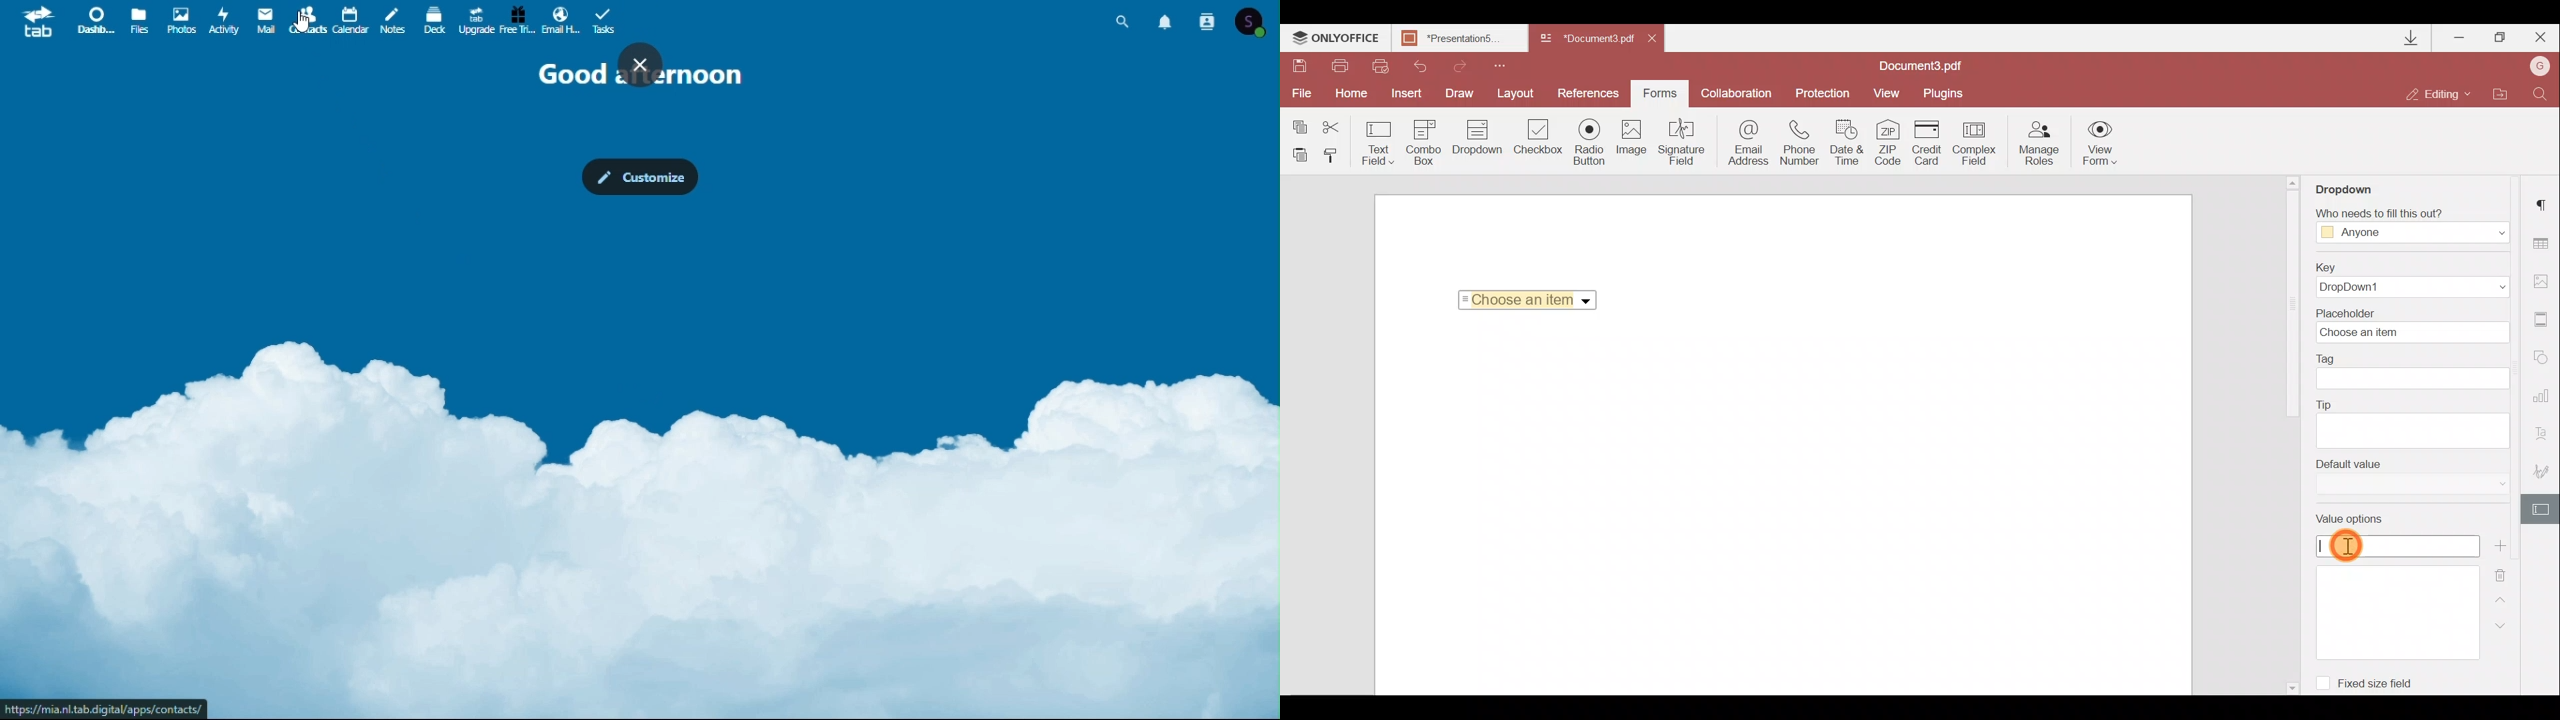 The width and height of the screenshot is (2576, 728). What do you see at coordinates (2509, 573) in the screenshot?
I see `Delete` at bounding box center [2509, 573].